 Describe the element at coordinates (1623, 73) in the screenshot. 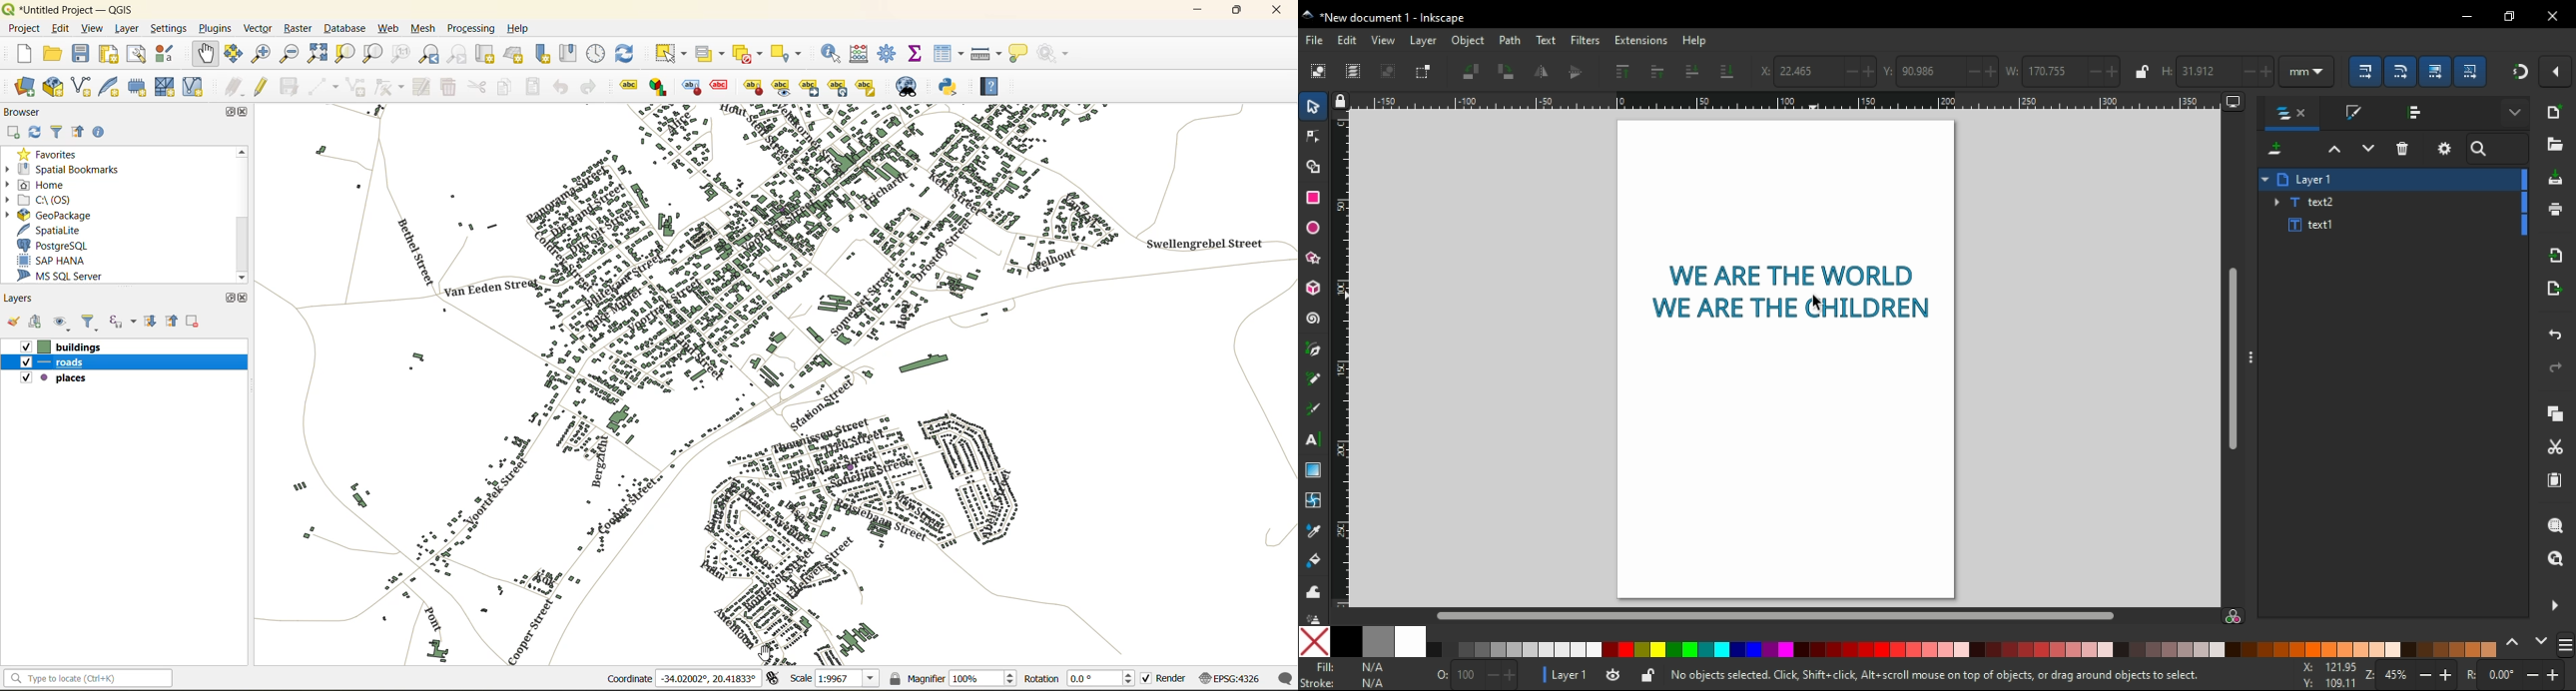

I see `raise to top` at that location.